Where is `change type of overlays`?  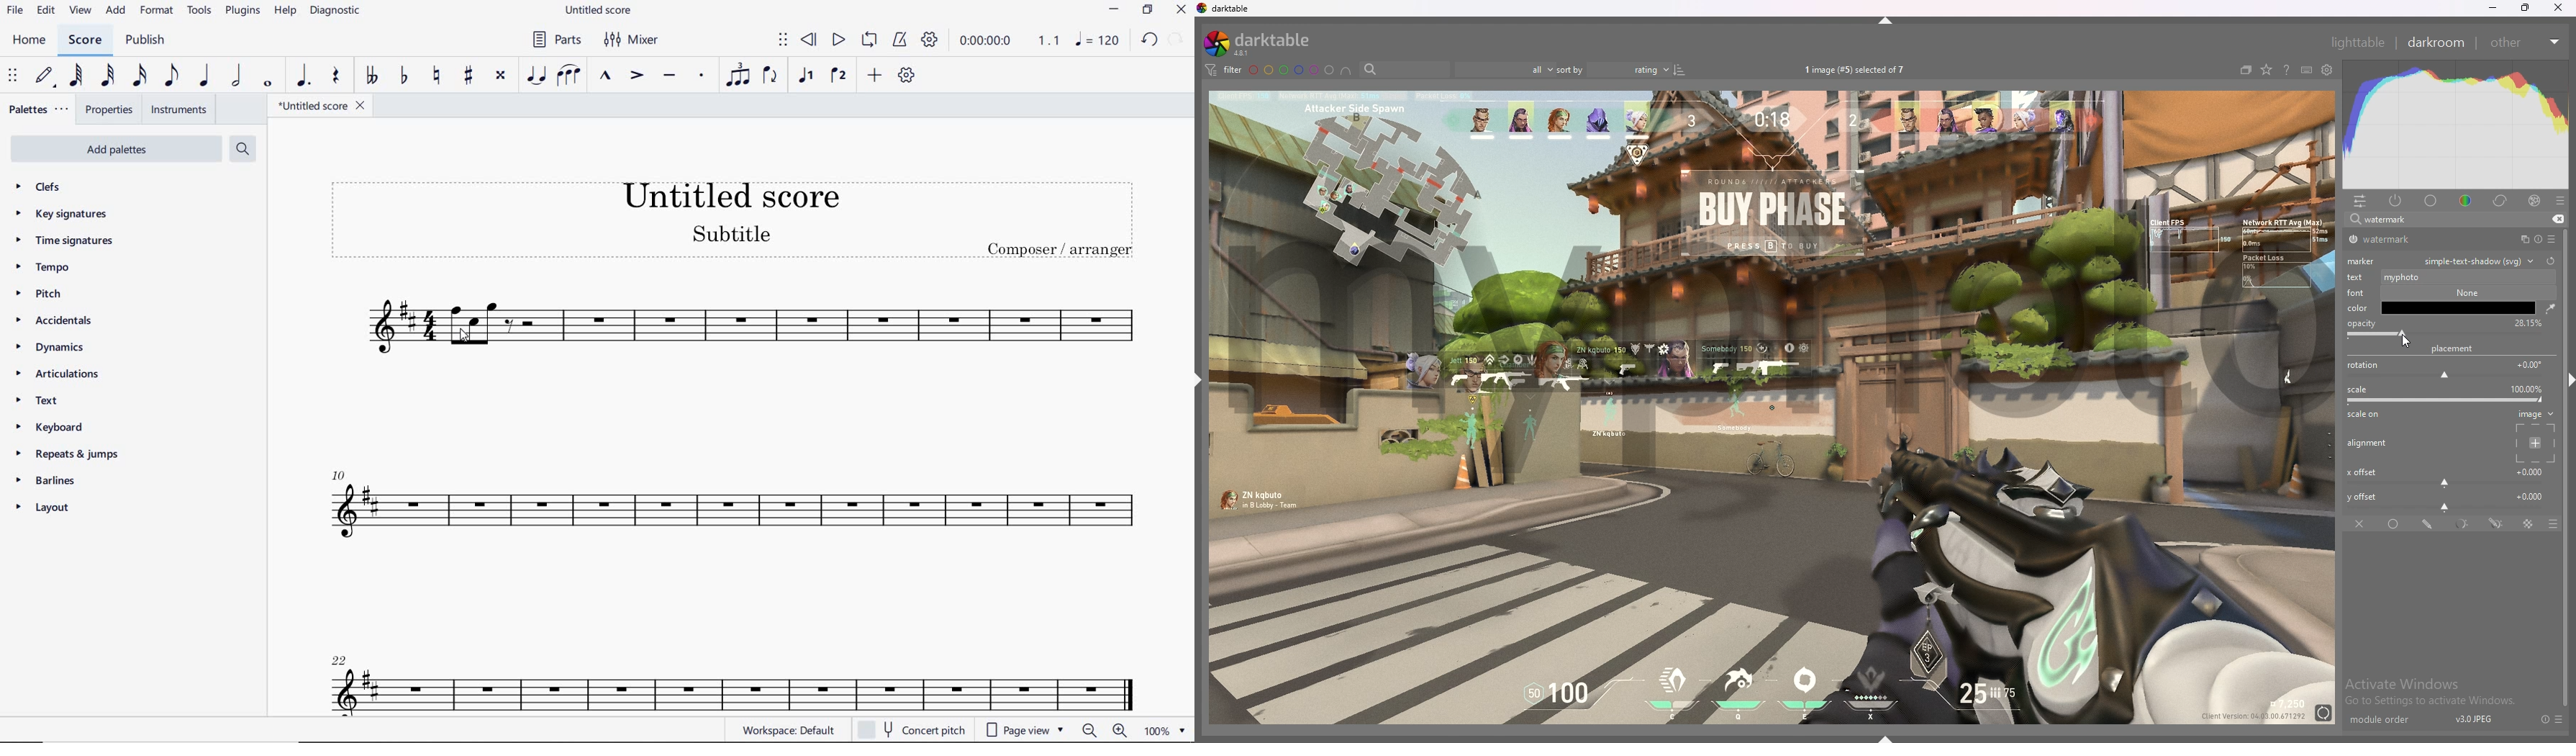
change type of overlays is located at coordinates (2266, 71).